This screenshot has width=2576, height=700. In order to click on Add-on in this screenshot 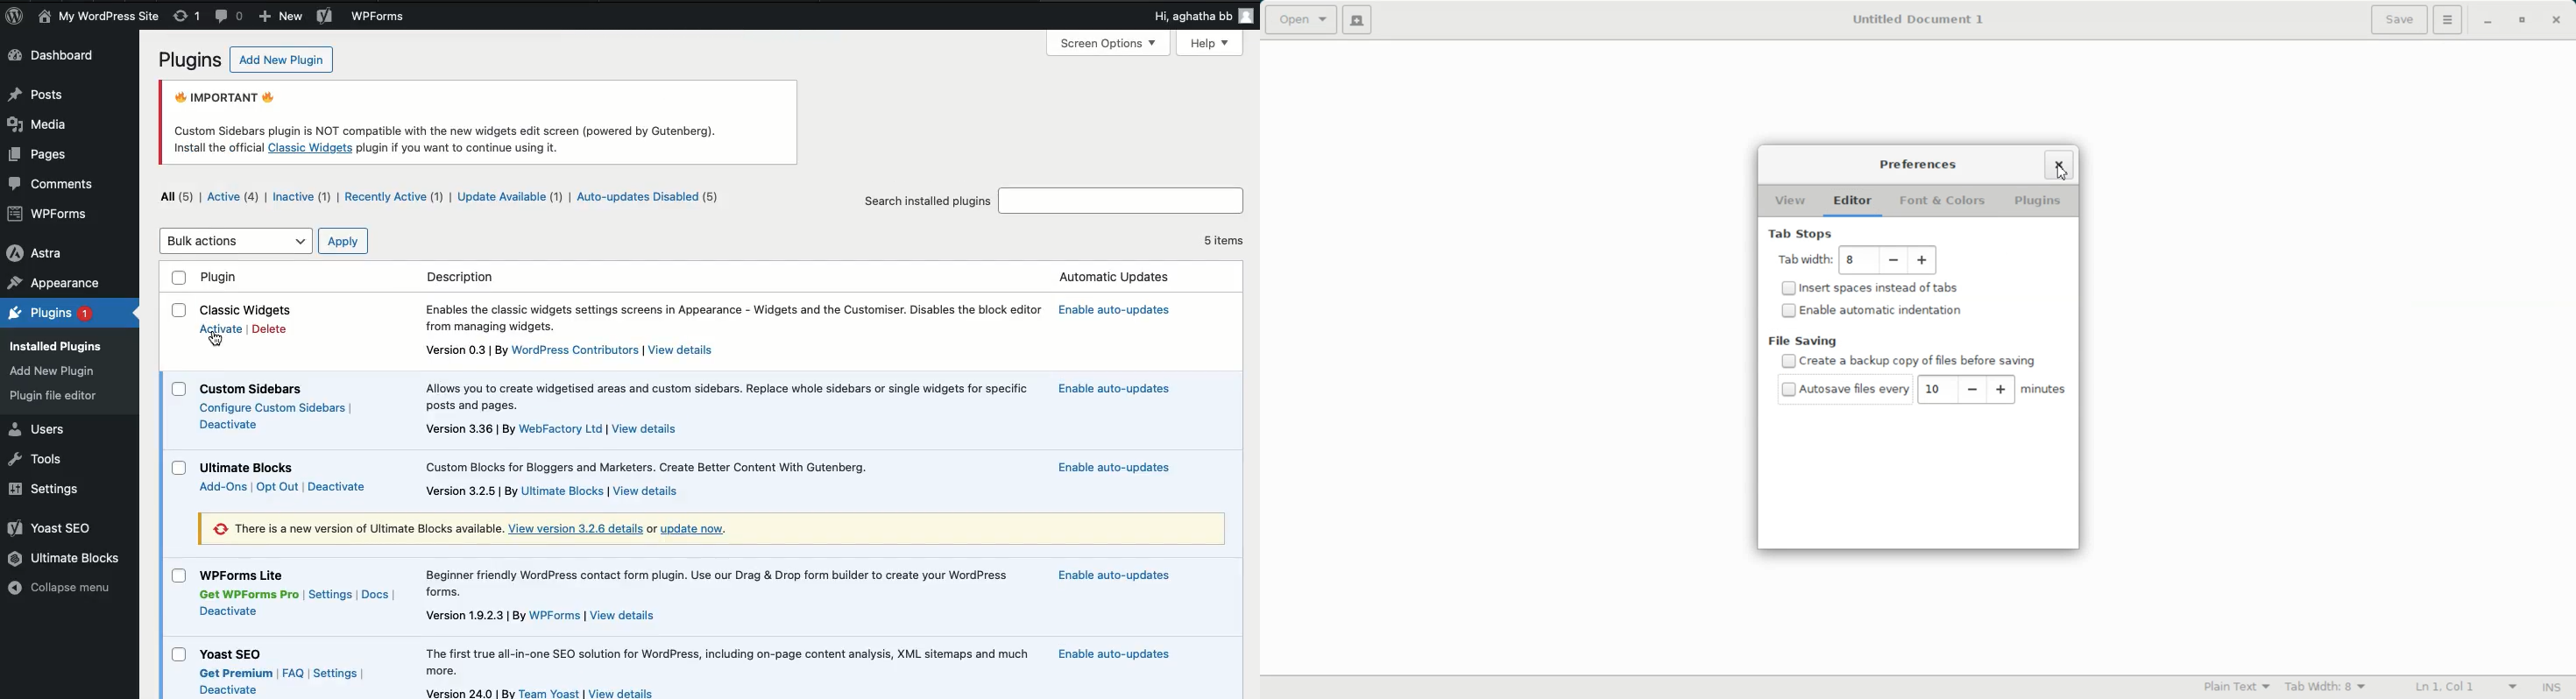, I will do `click(224, 486)`.